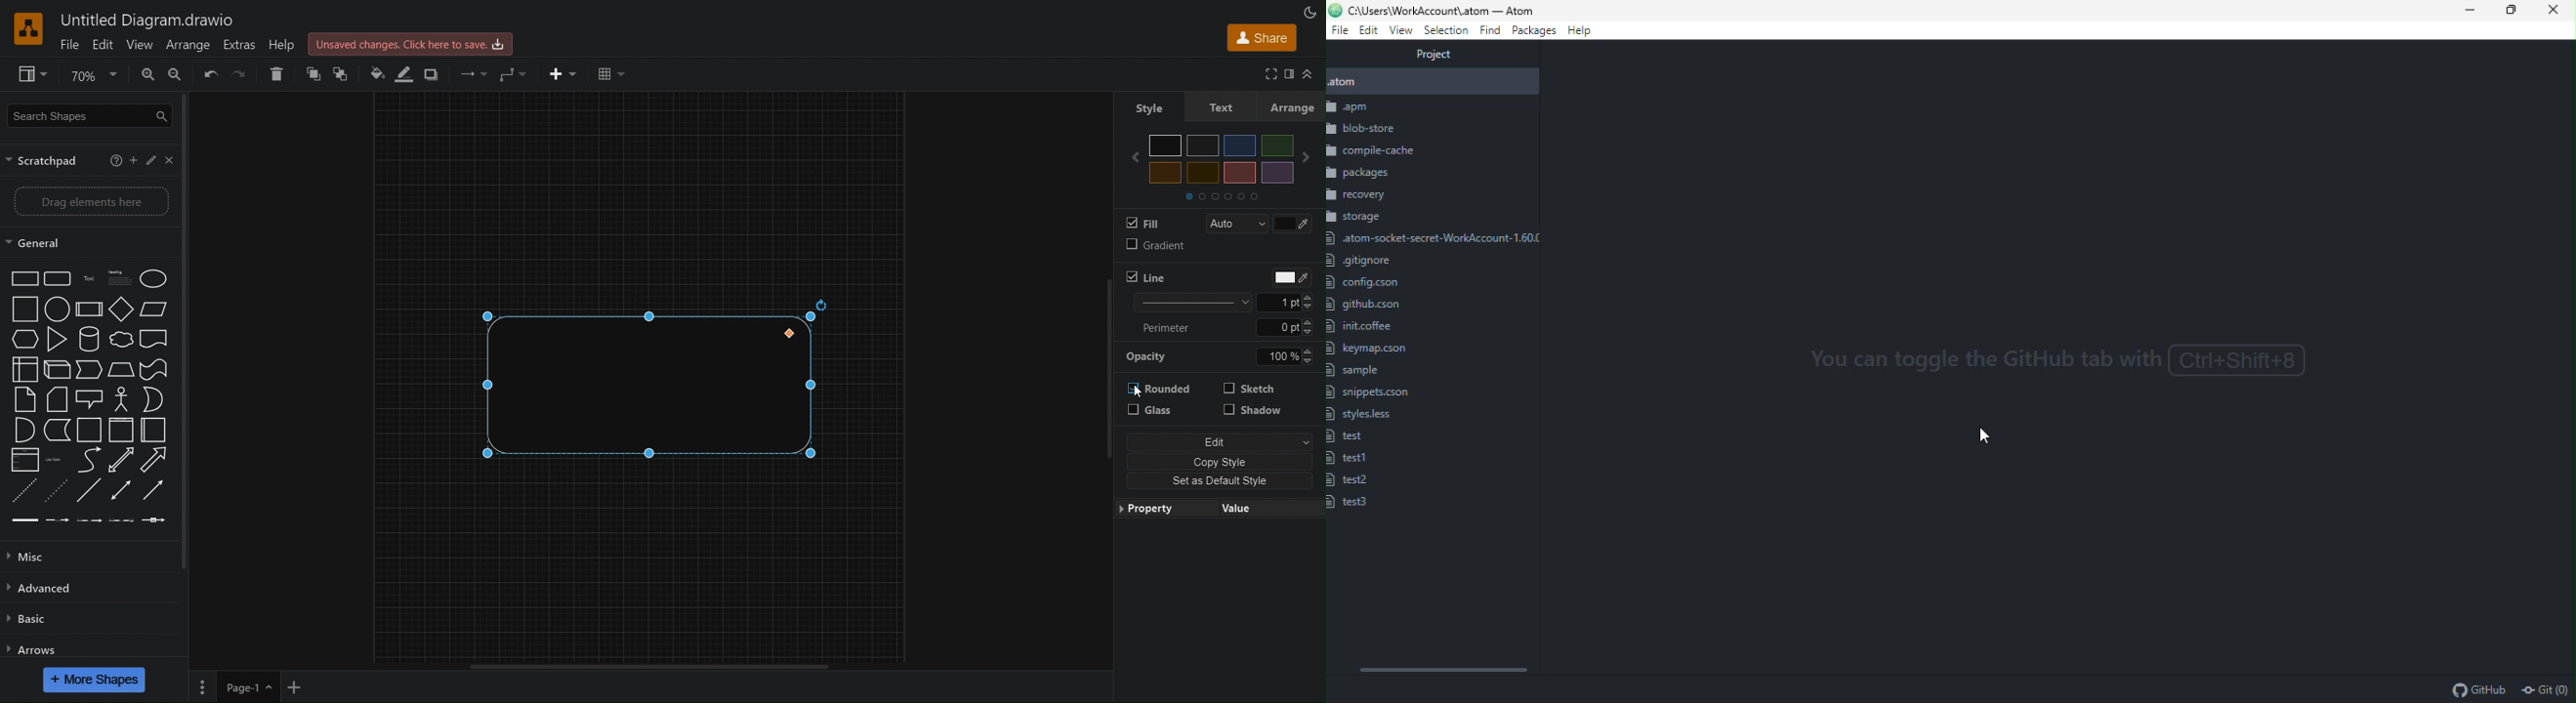 The height and width of the screenshot is (728, 2576). Describe the element at coordinates (1434, 56) in the screenshot. I see `Project` at that location.